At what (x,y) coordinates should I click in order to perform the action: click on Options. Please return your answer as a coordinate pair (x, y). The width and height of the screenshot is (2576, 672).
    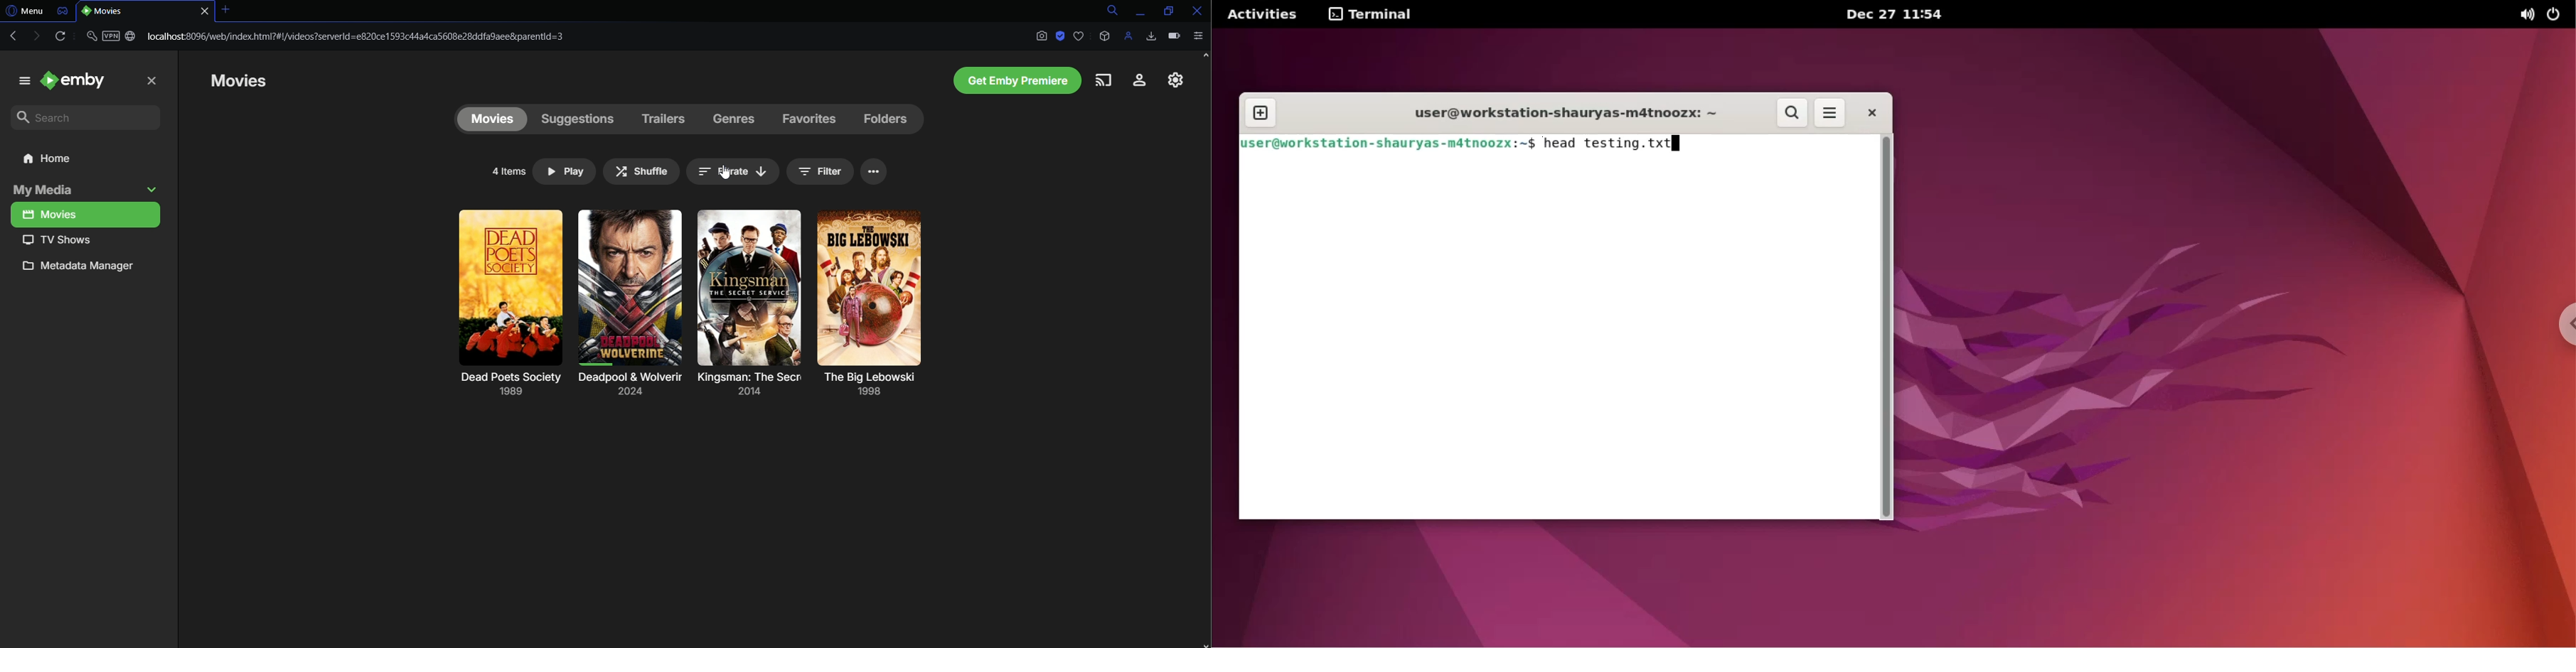
    Looking at the image, I should click on (1201, 38).